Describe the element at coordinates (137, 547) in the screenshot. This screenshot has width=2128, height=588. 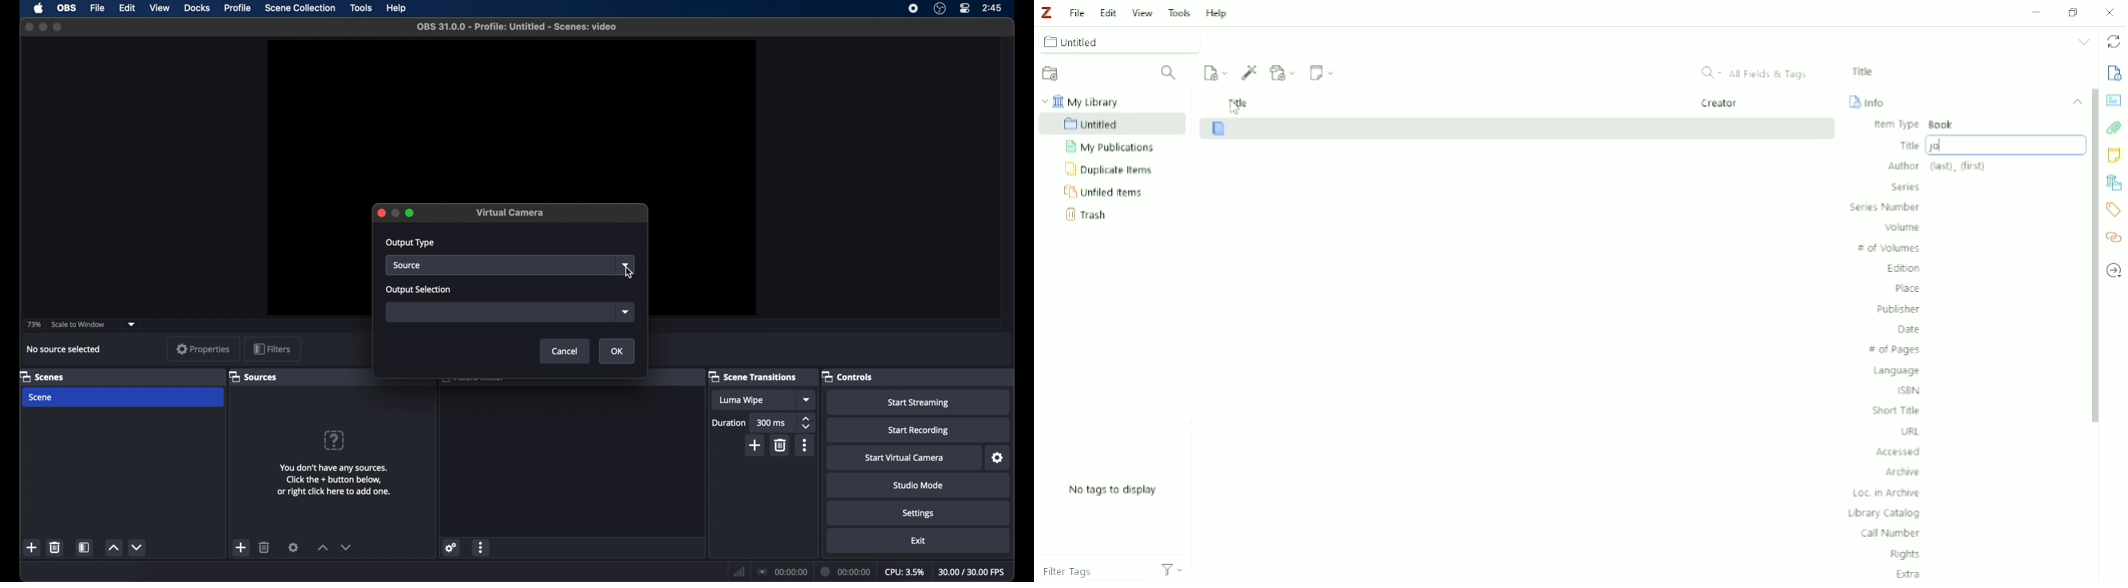
I see `decrement` at that location.